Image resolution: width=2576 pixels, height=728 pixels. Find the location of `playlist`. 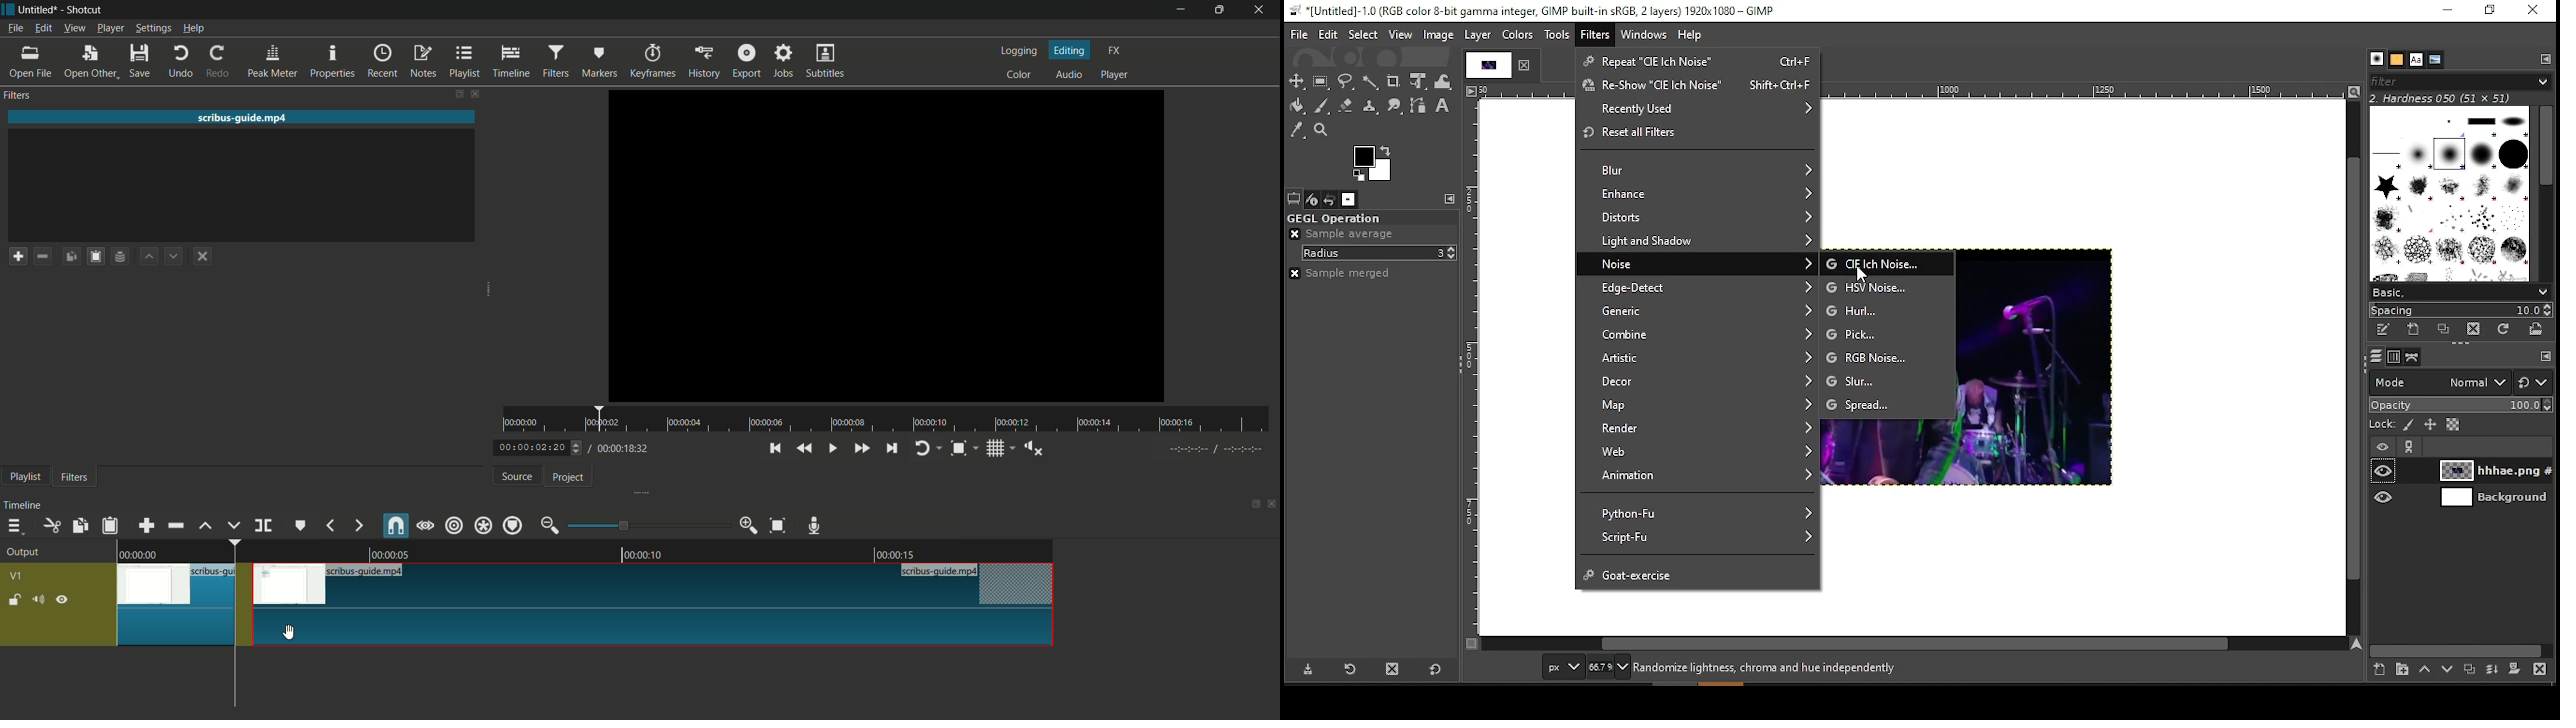

playlist is located at coordinates (467, 61).